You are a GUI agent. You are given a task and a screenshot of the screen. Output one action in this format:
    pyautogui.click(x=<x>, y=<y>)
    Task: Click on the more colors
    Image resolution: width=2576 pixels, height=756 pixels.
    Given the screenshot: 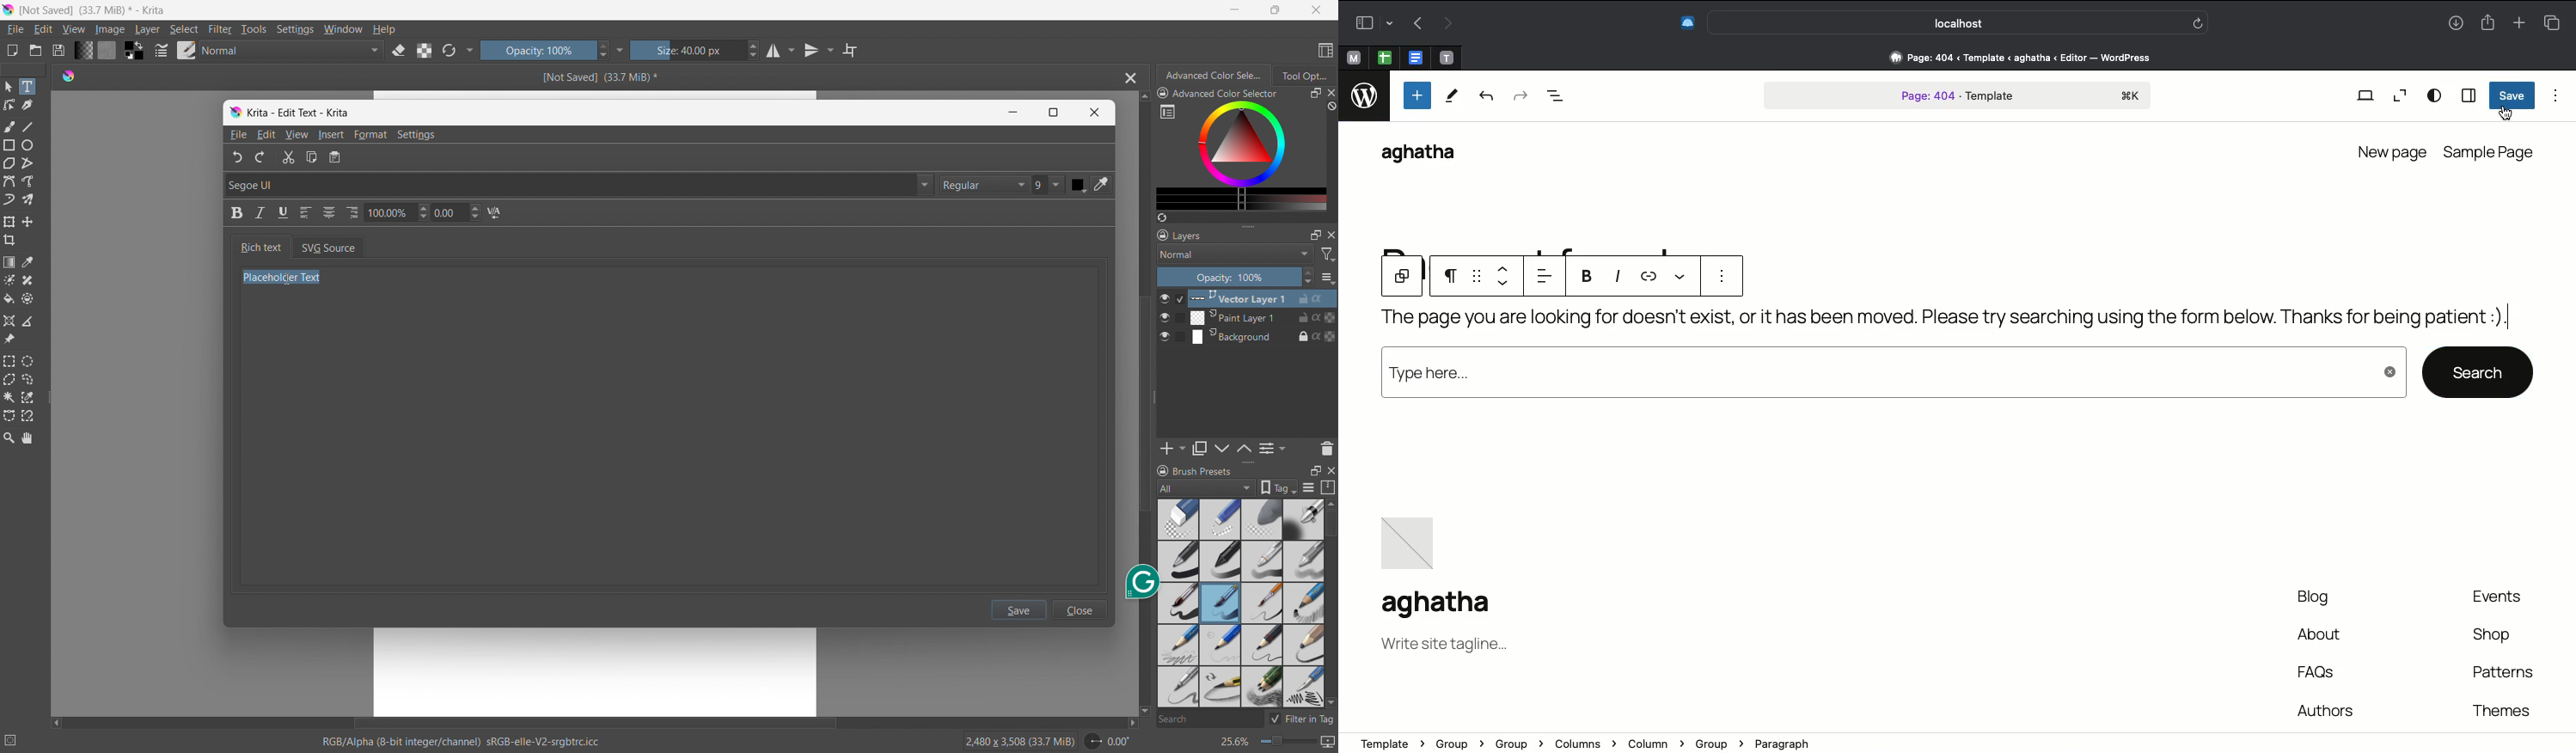 What is the action you would take?
    pyautogui.click(x=1242, y=199)
    